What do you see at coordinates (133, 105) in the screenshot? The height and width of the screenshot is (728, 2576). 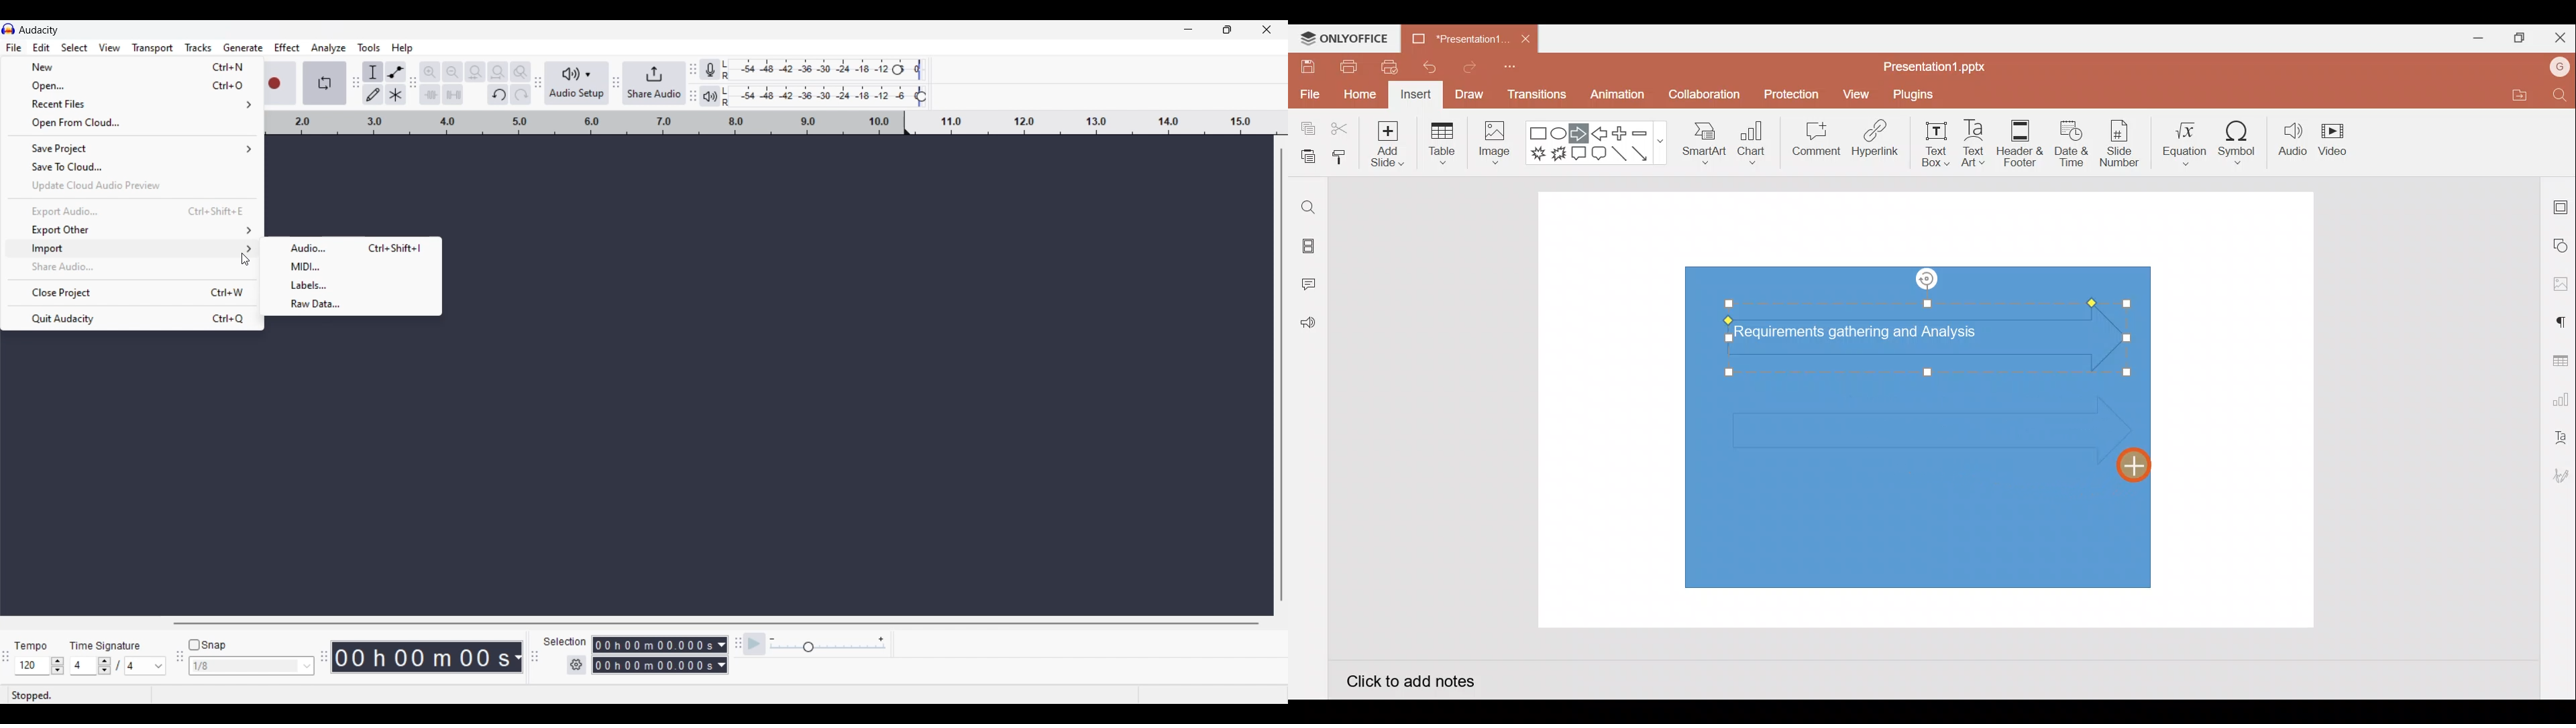 I see `Recent file options` at bounding box center [133, 105].